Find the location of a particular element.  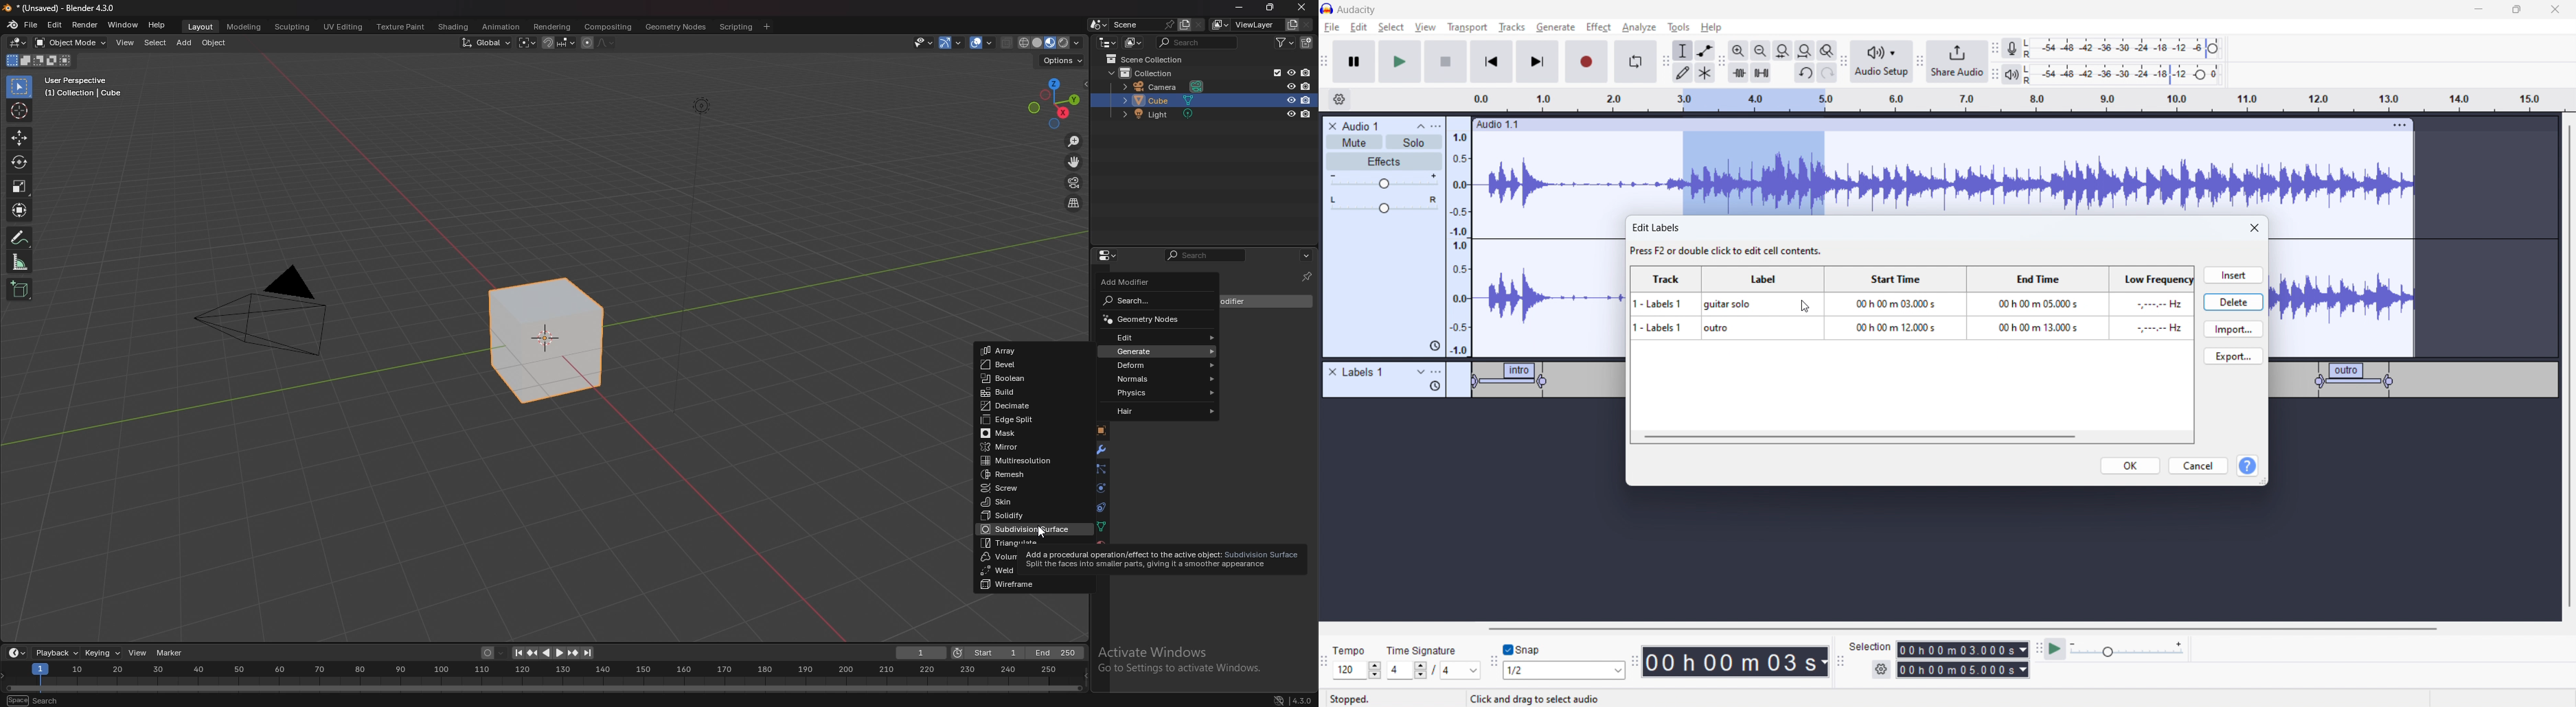

perspective/orthographic is located at coordinates (1073, 204).